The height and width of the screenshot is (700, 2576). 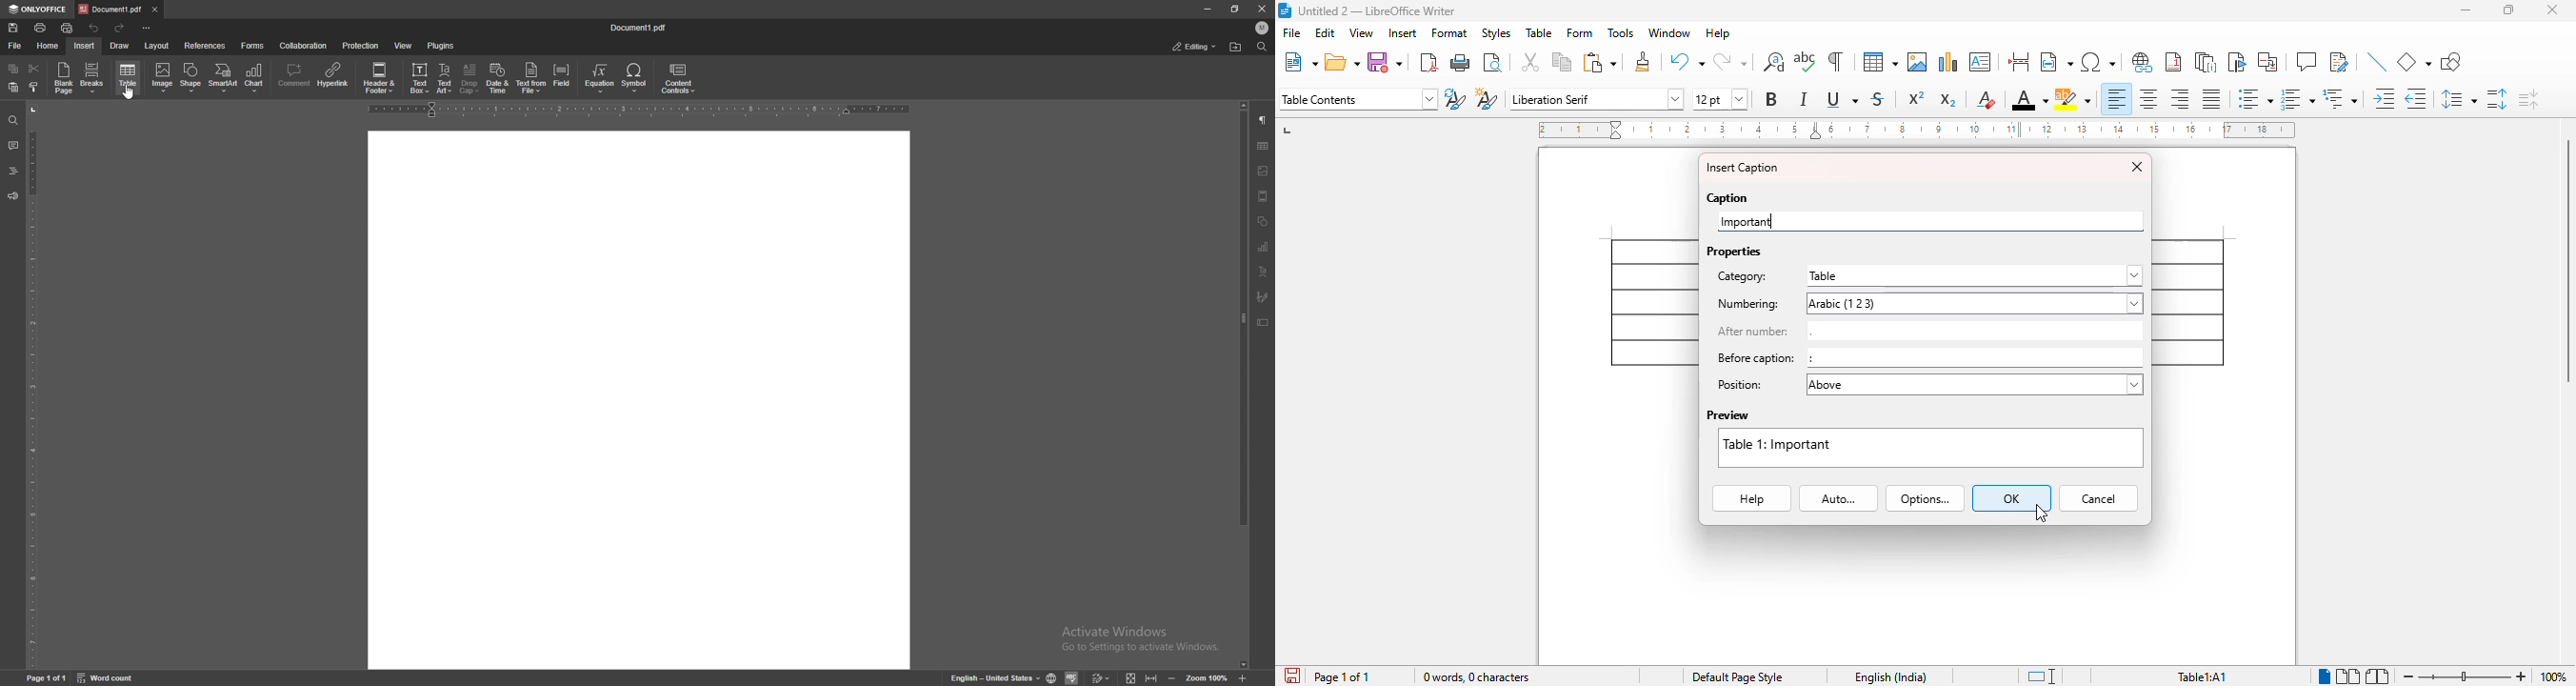 I want to click on file, so click(x=15, y=46).